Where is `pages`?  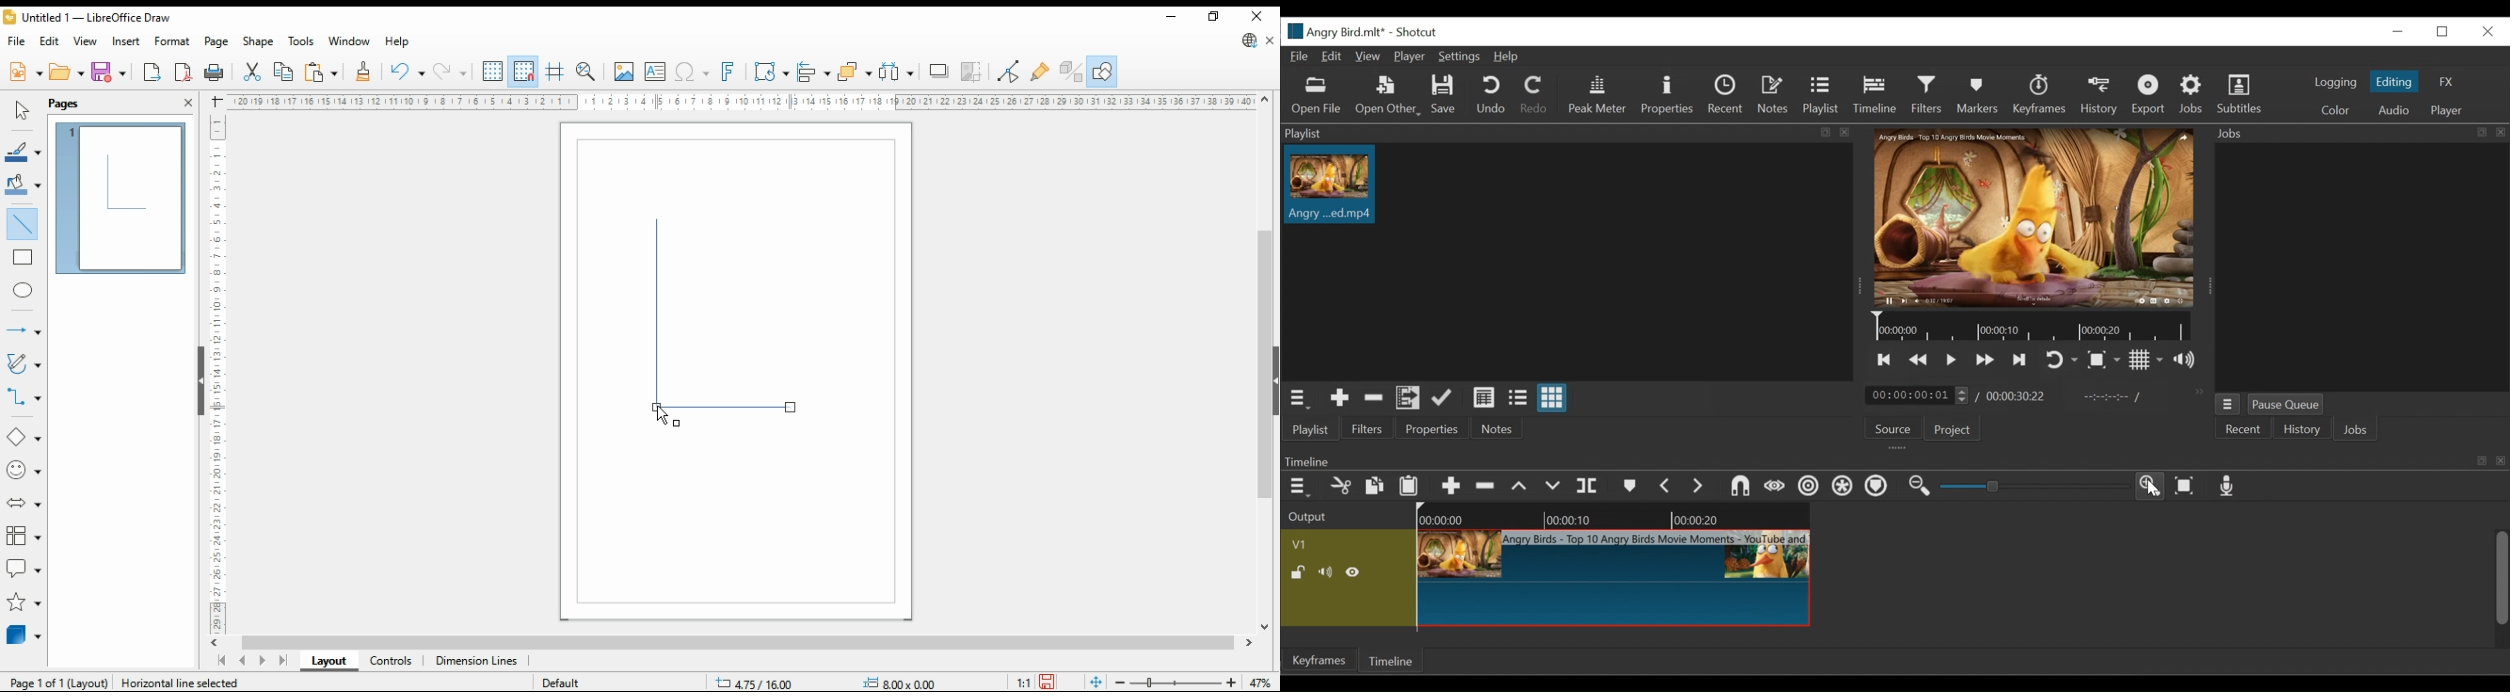
pages is located at coordinates (73, 103).